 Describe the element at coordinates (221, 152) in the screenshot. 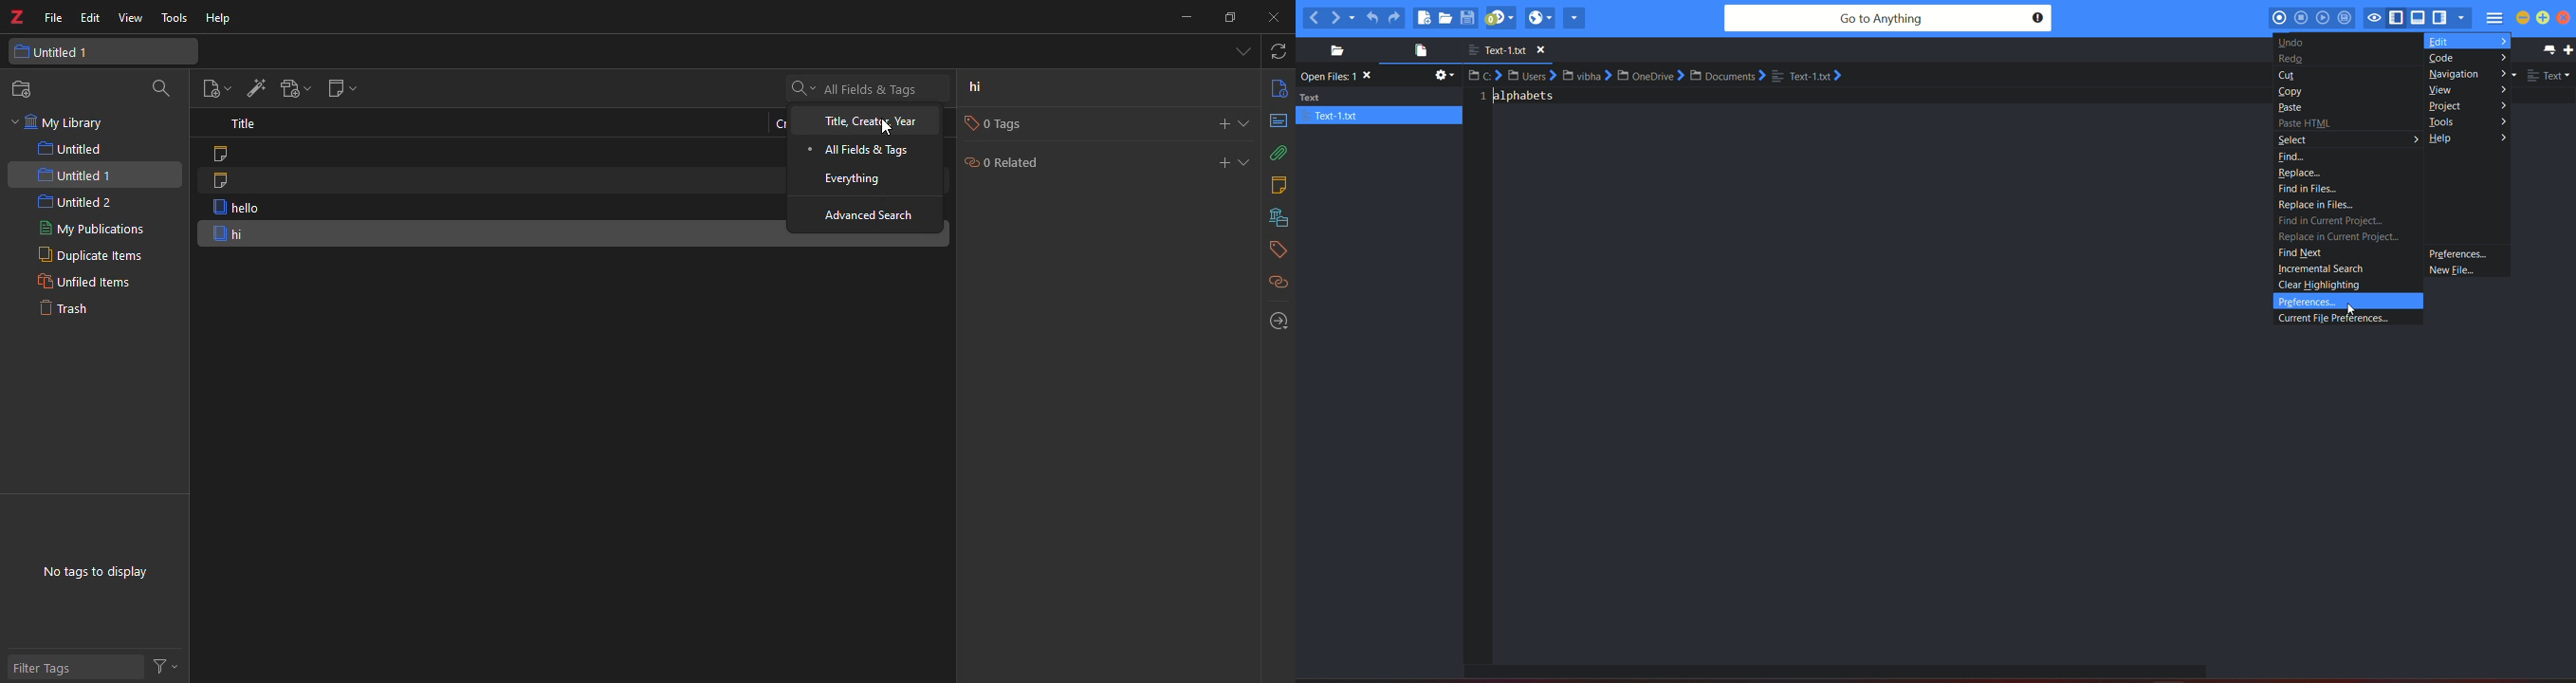

I see `note` at that location.